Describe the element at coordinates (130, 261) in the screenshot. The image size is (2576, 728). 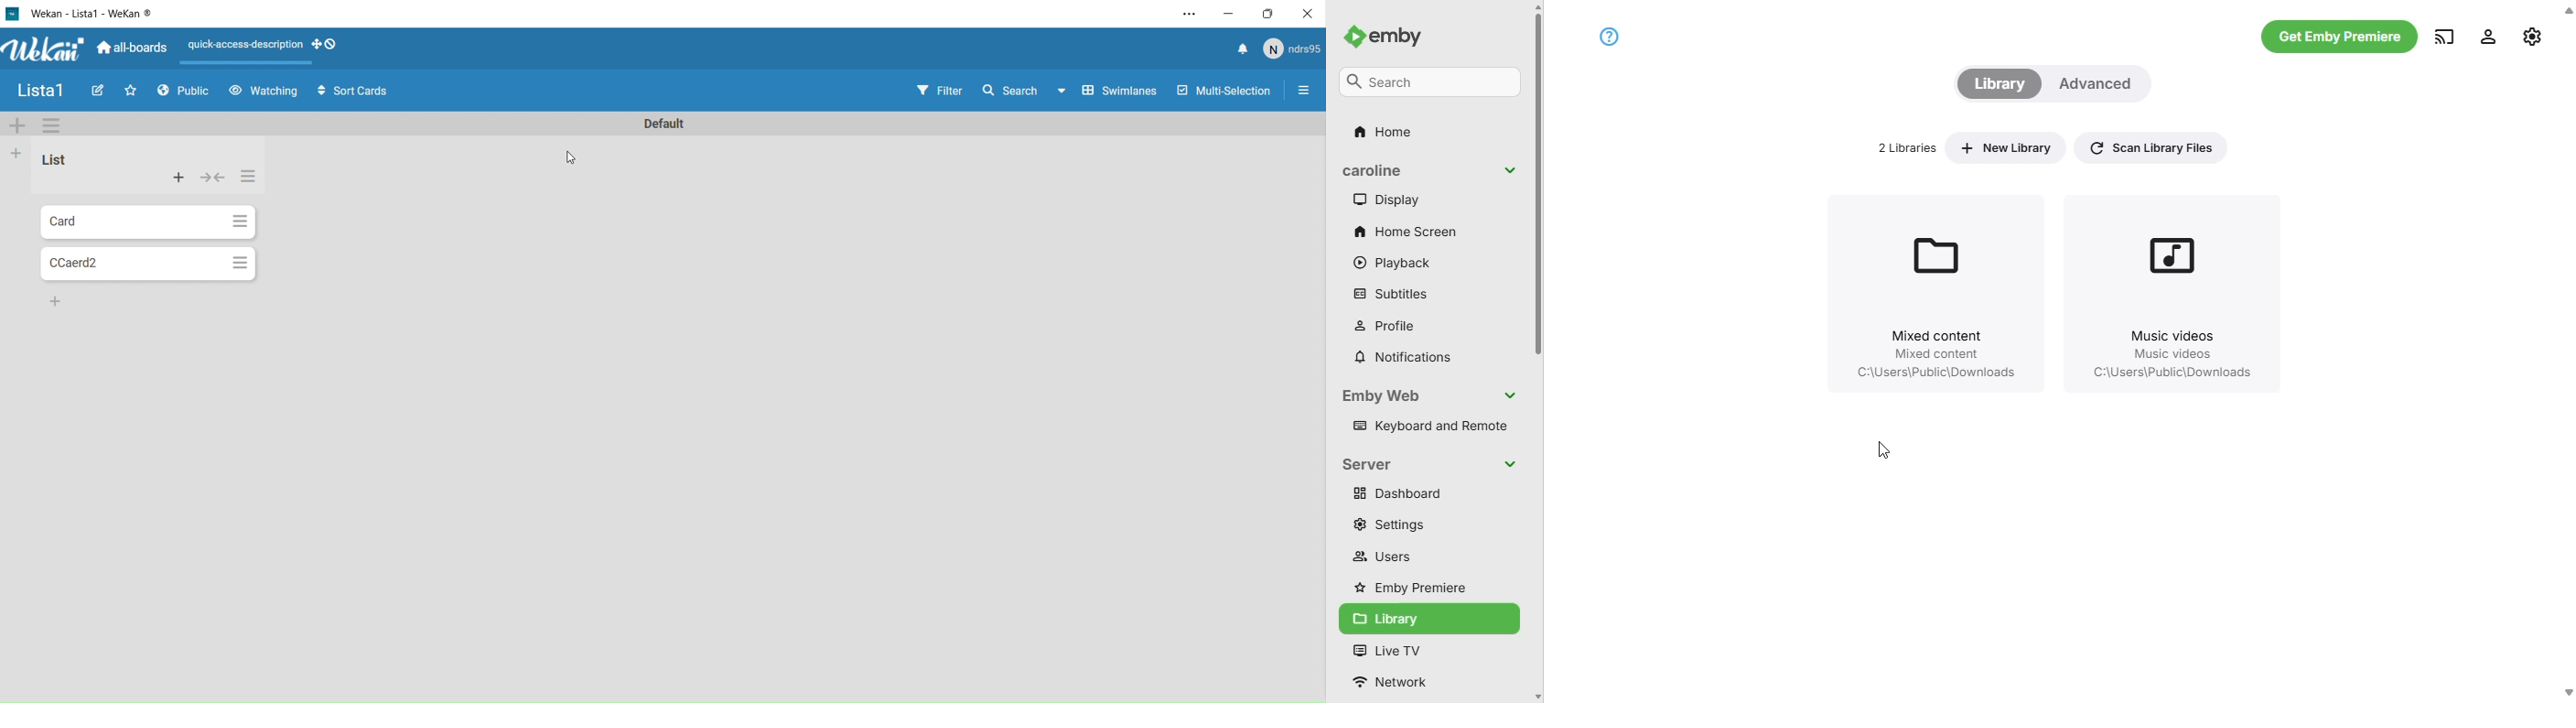
I see `Card2` at that location.